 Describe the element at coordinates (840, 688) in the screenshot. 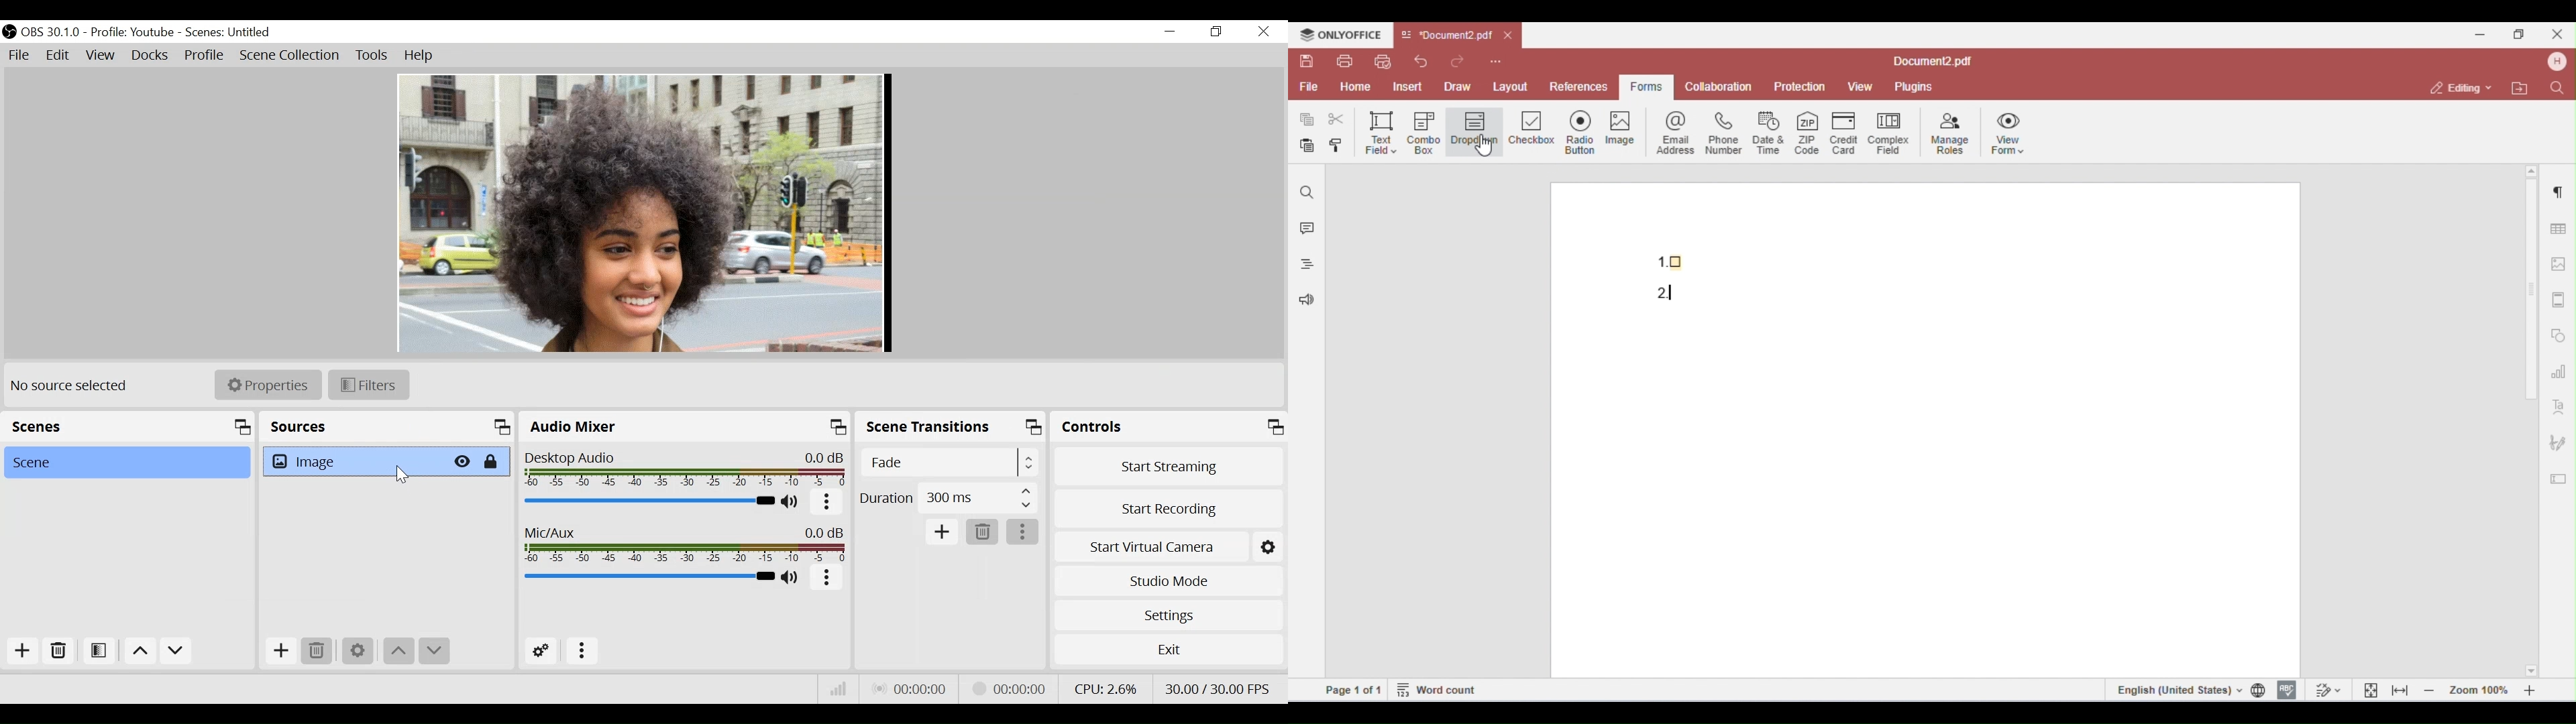

I see `Bitrate` at that location.